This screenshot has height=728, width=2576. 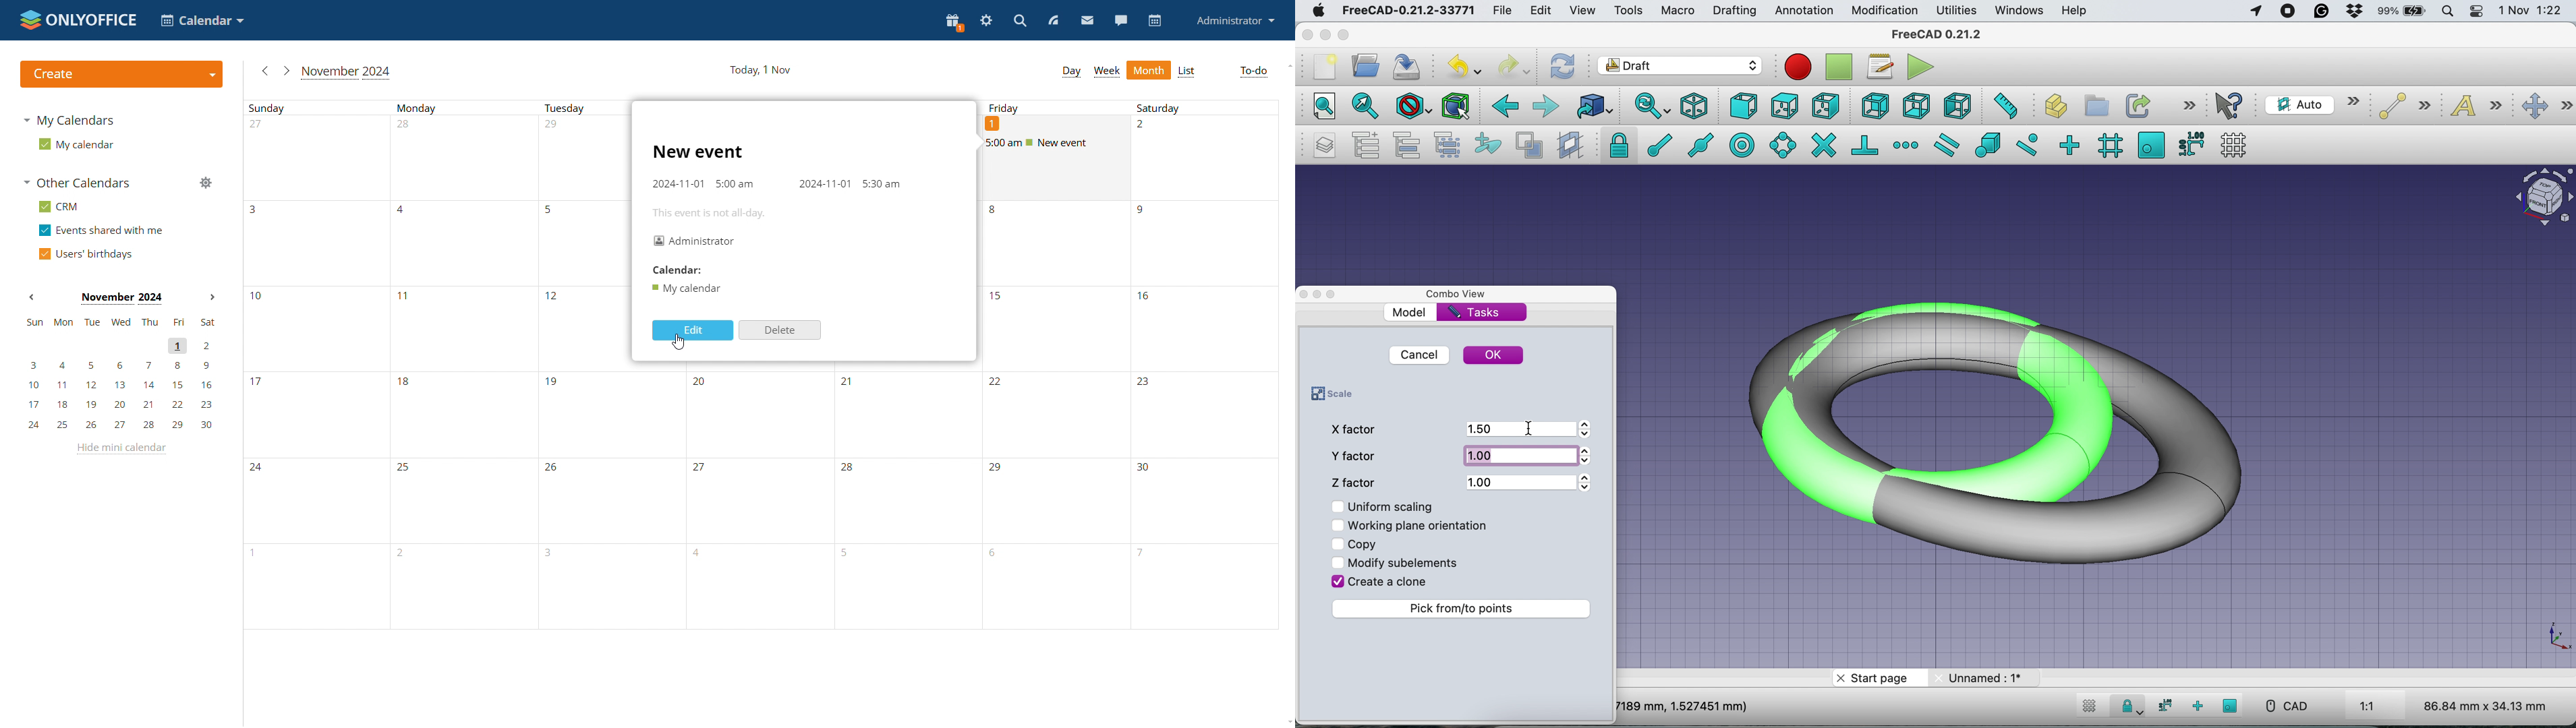 What do you see at coordinates (1906, 144) in the screenshot?
I see `snap extension` at bounding box center [1906, 144].